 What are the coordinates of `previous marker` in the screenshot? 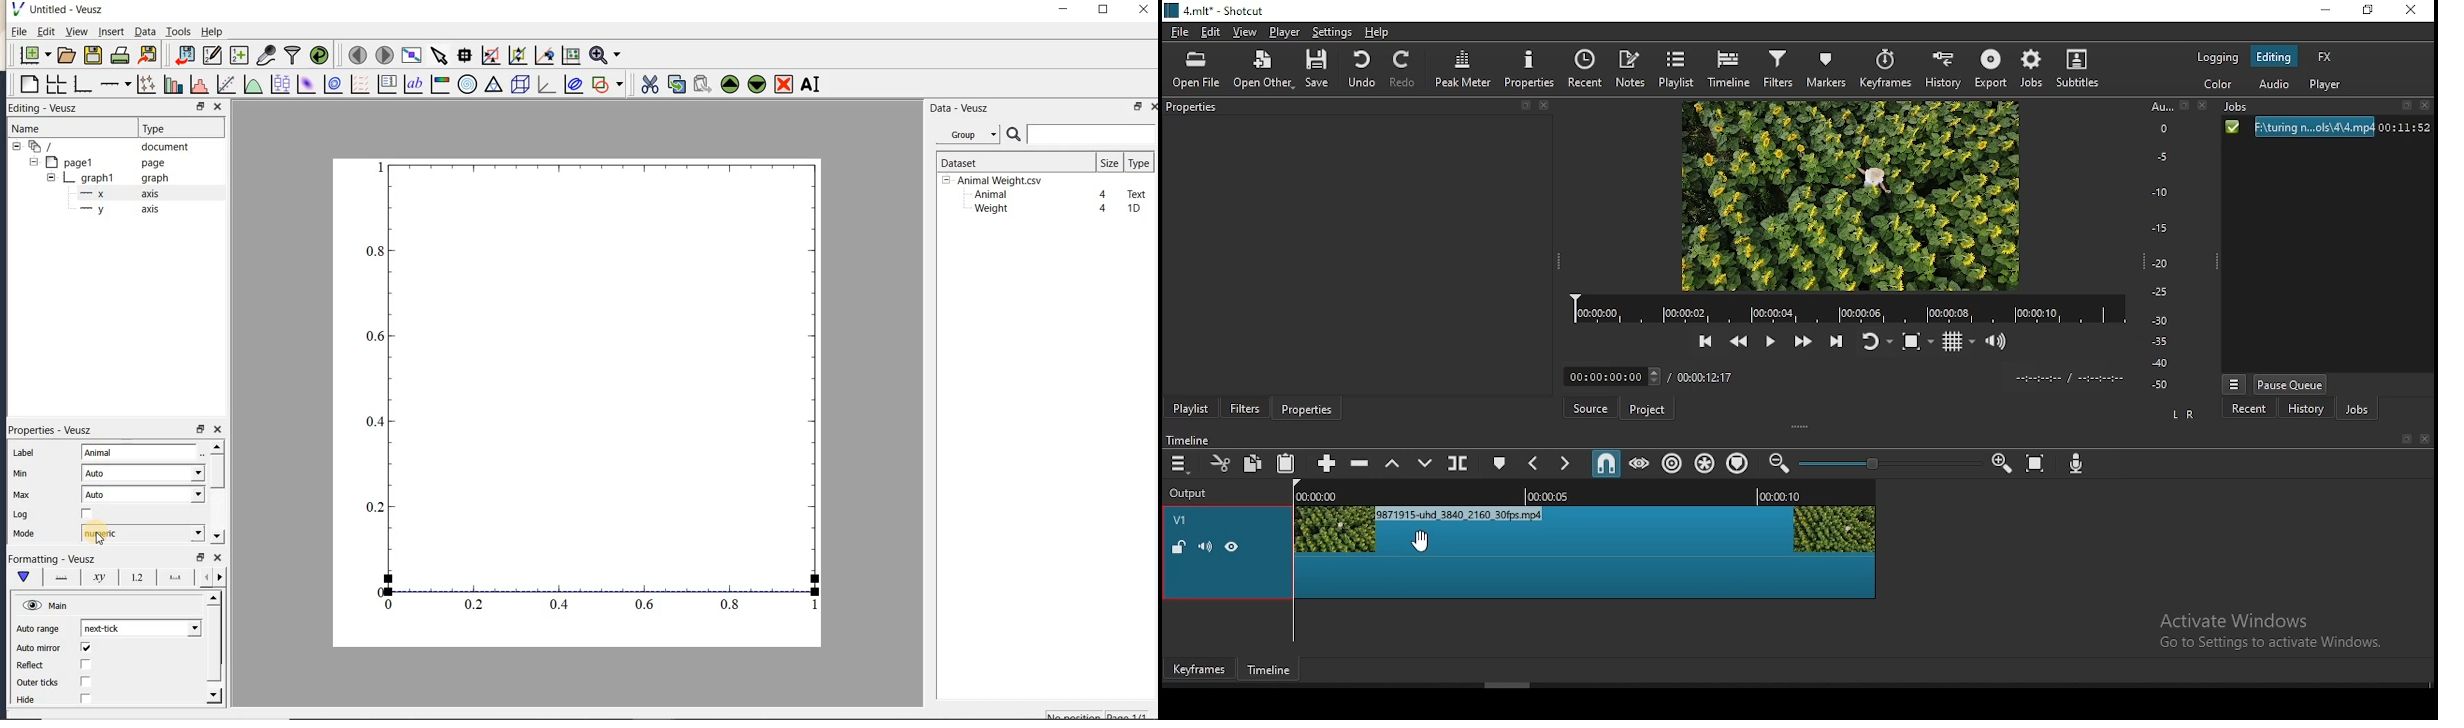 It's located at (1535, 465).